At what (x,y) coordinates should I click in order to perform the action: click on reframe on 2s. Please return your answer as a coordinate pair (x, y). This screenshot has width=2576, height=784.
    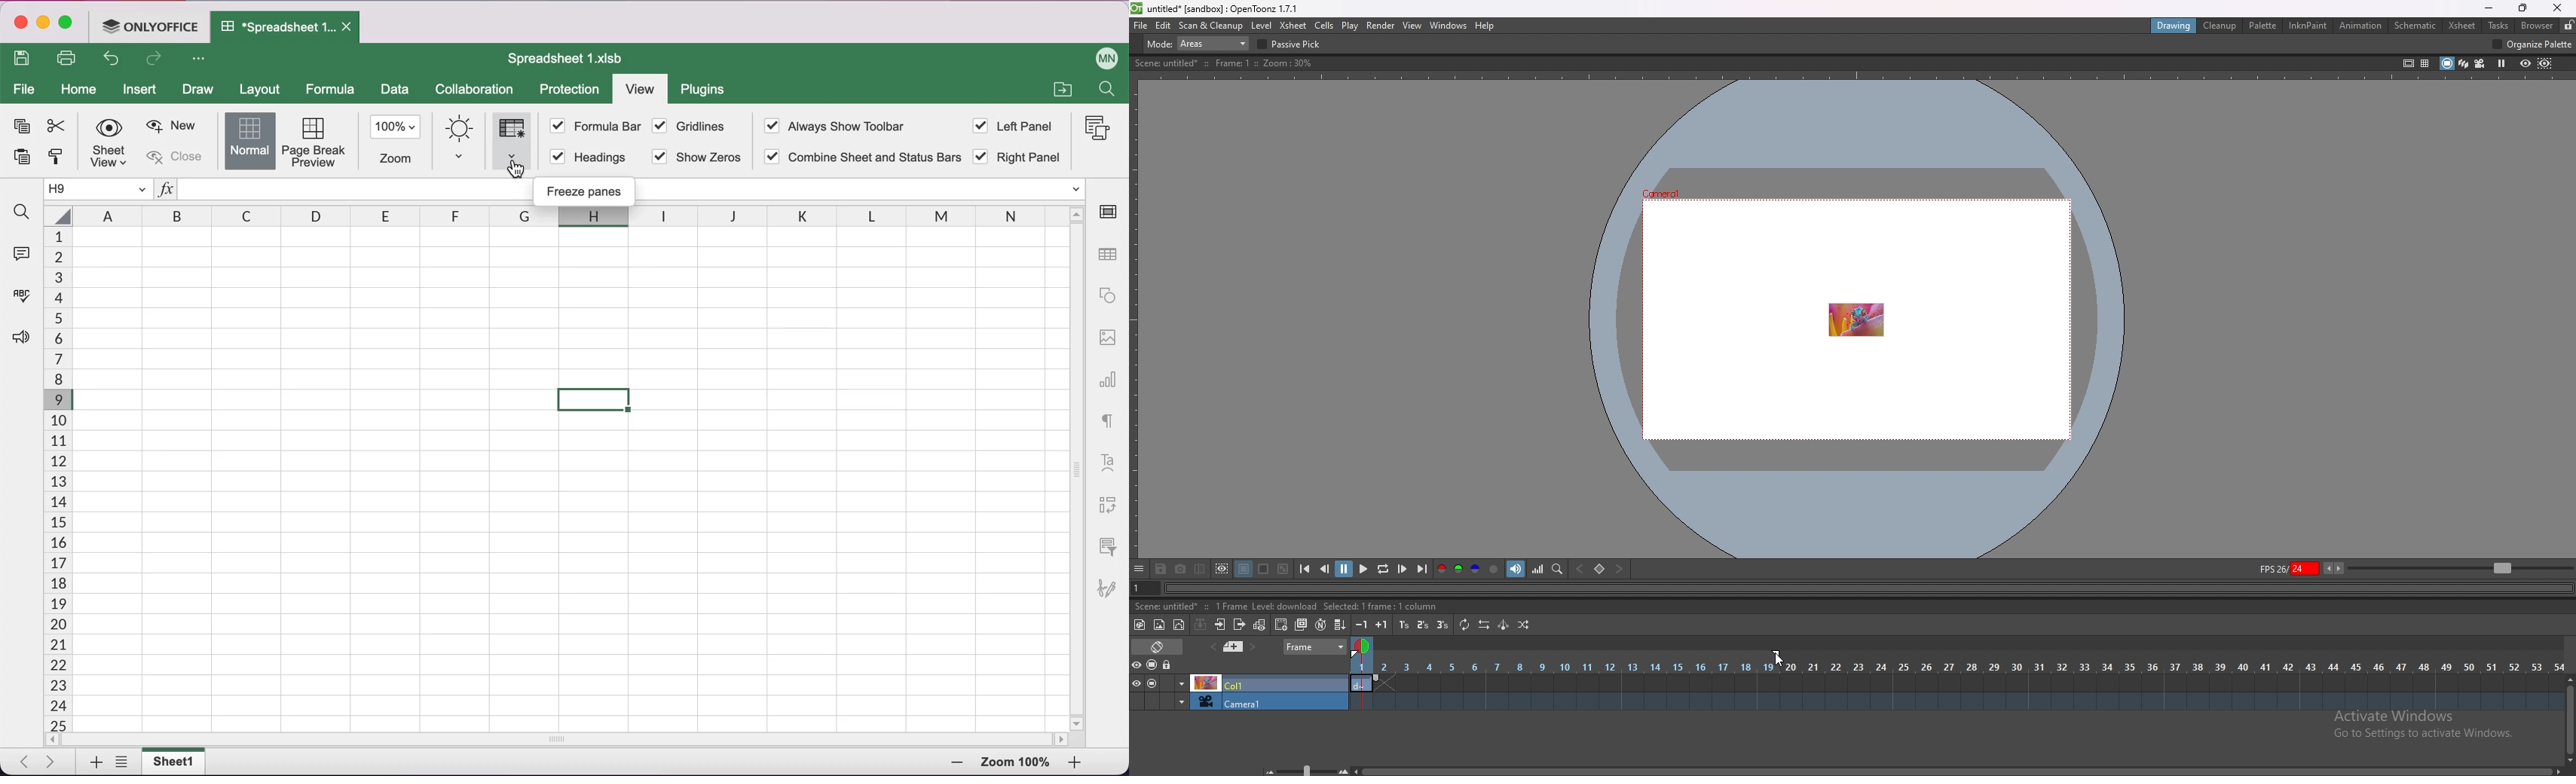
    Looking at the image, I should click on (1424, 625).